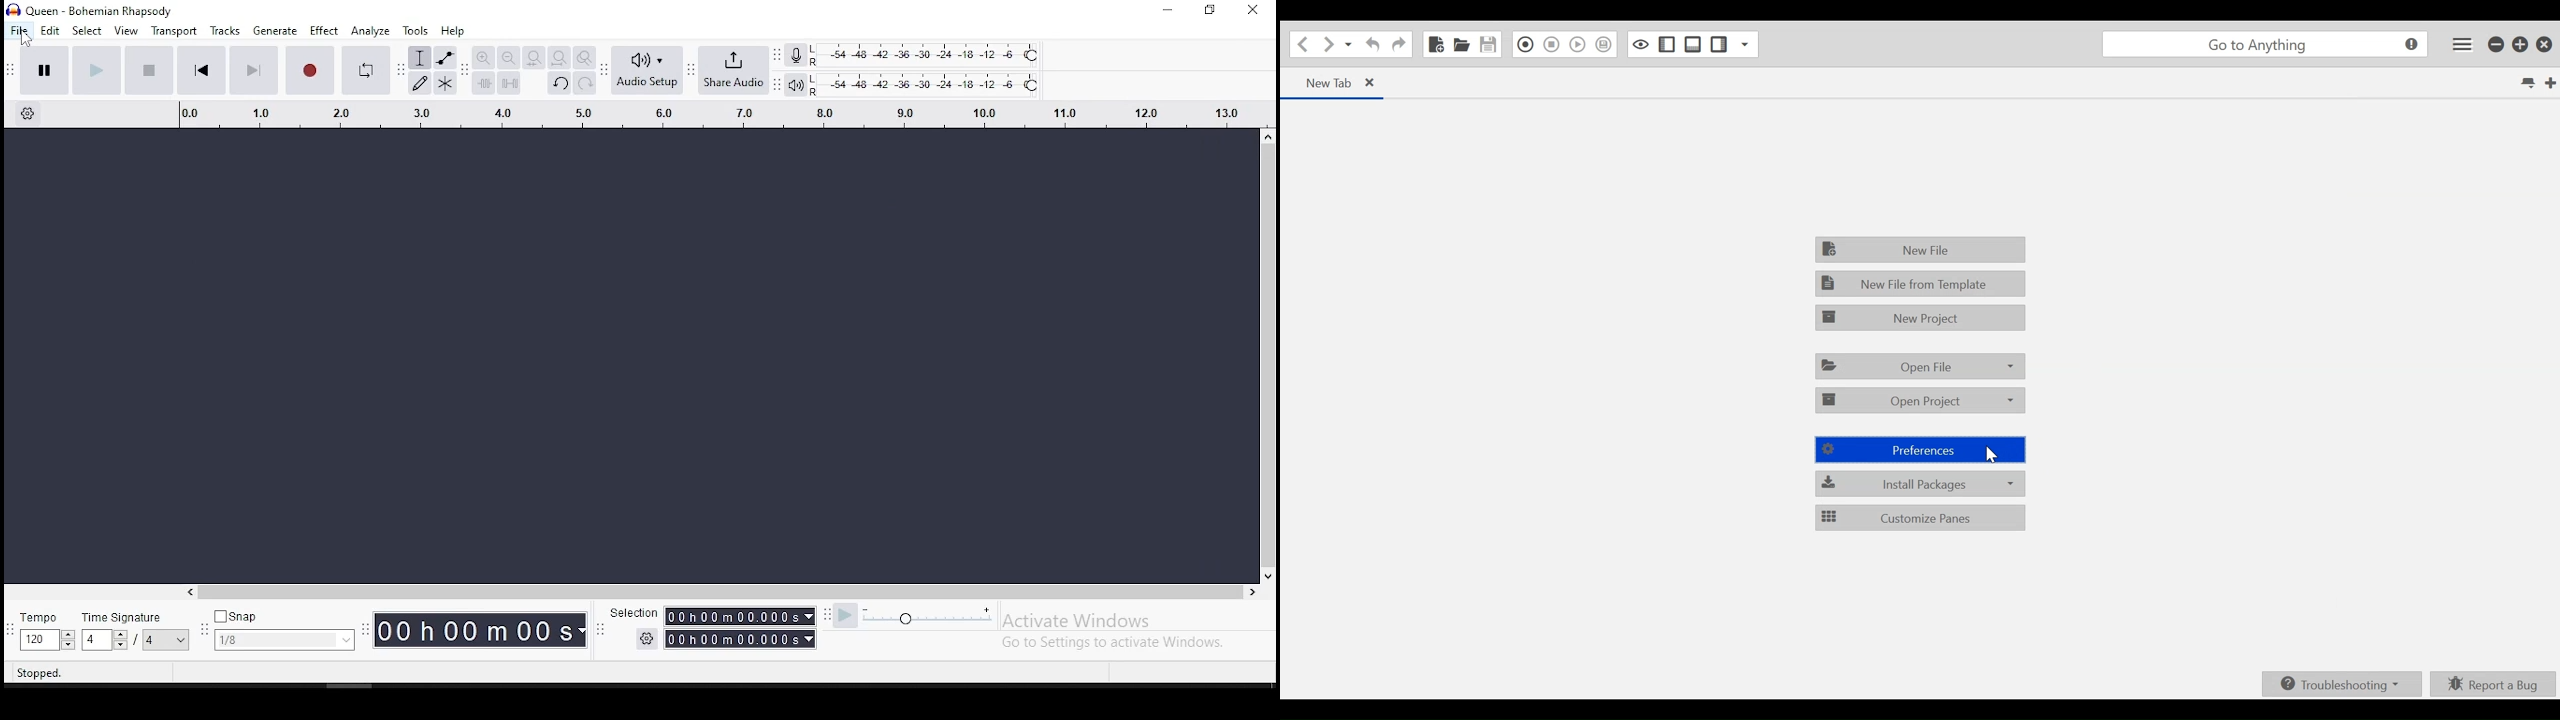 This screenshot has width=2576, height=728. What do you see at coordinates (510, 84) in the screenshot?
I see `silence selected audio` at bounding box center [510, 84].